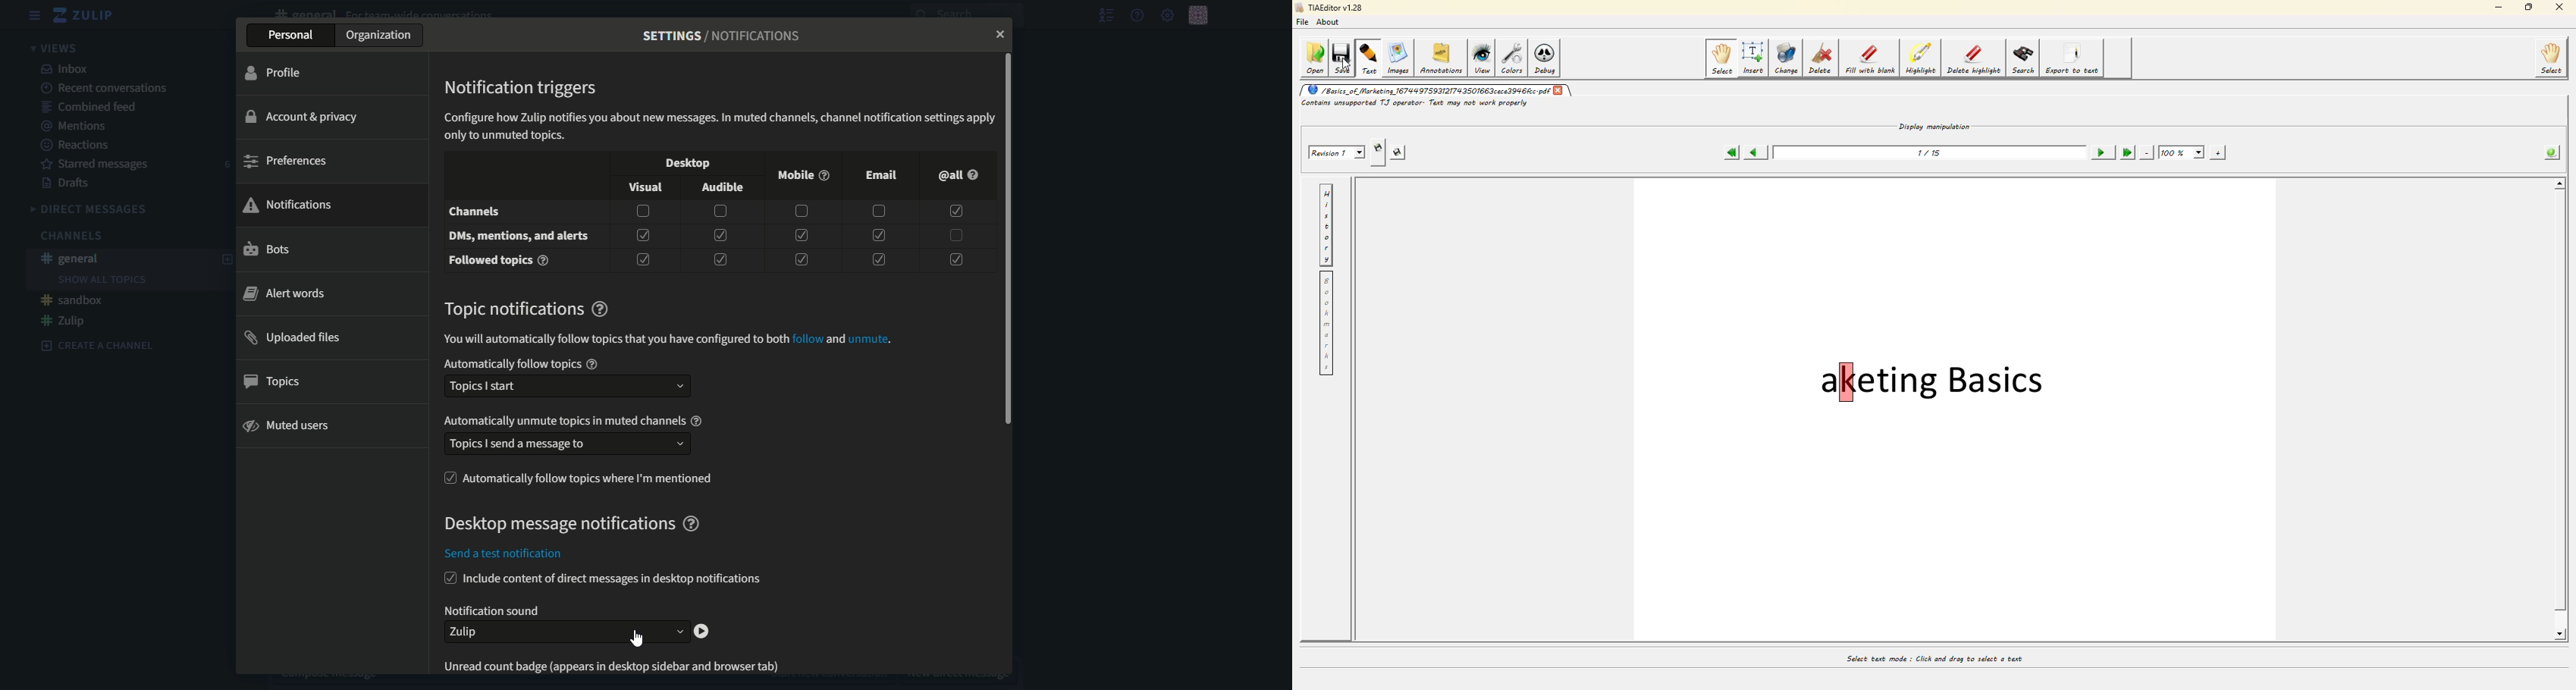  What do you see at coordinates (955, 257) in the screenshot?
I see `checkbox` at bounding box center [955, 257].